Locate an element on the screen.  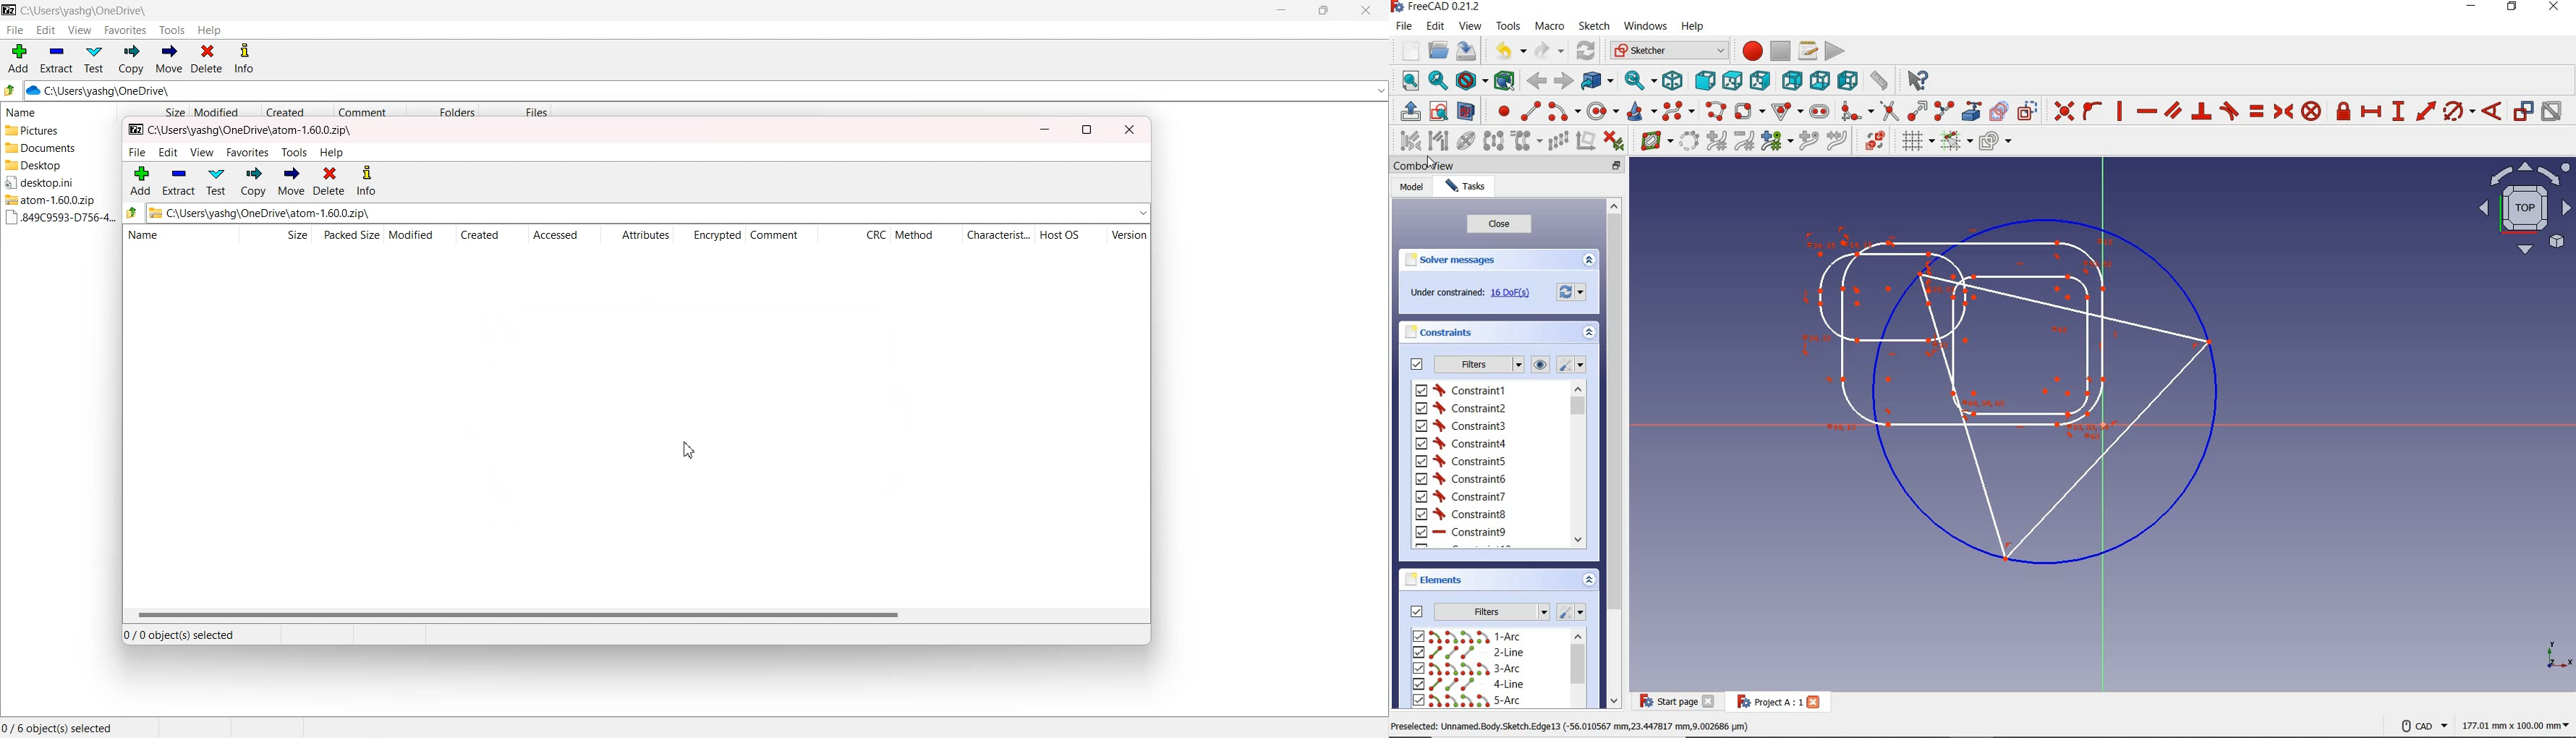
Packed Size is located at coordinates (347, 234).